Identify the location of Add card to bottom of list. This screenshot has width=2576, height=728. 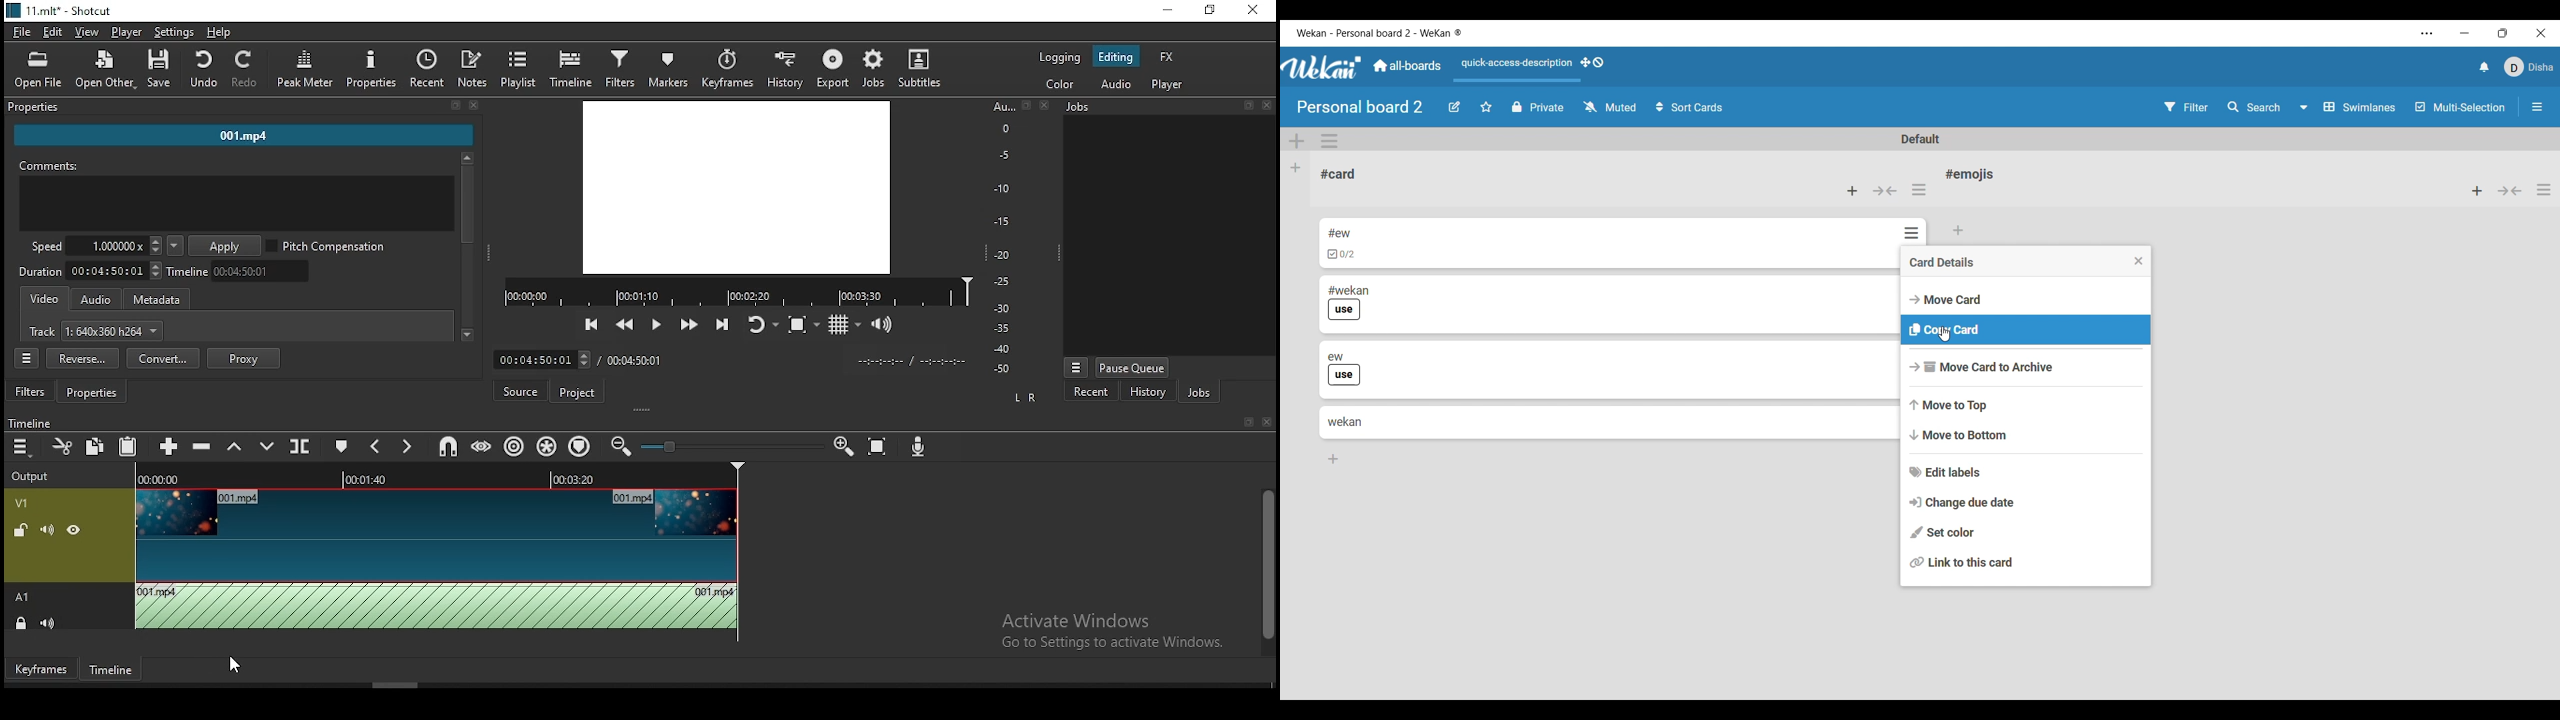
(1334, 459).